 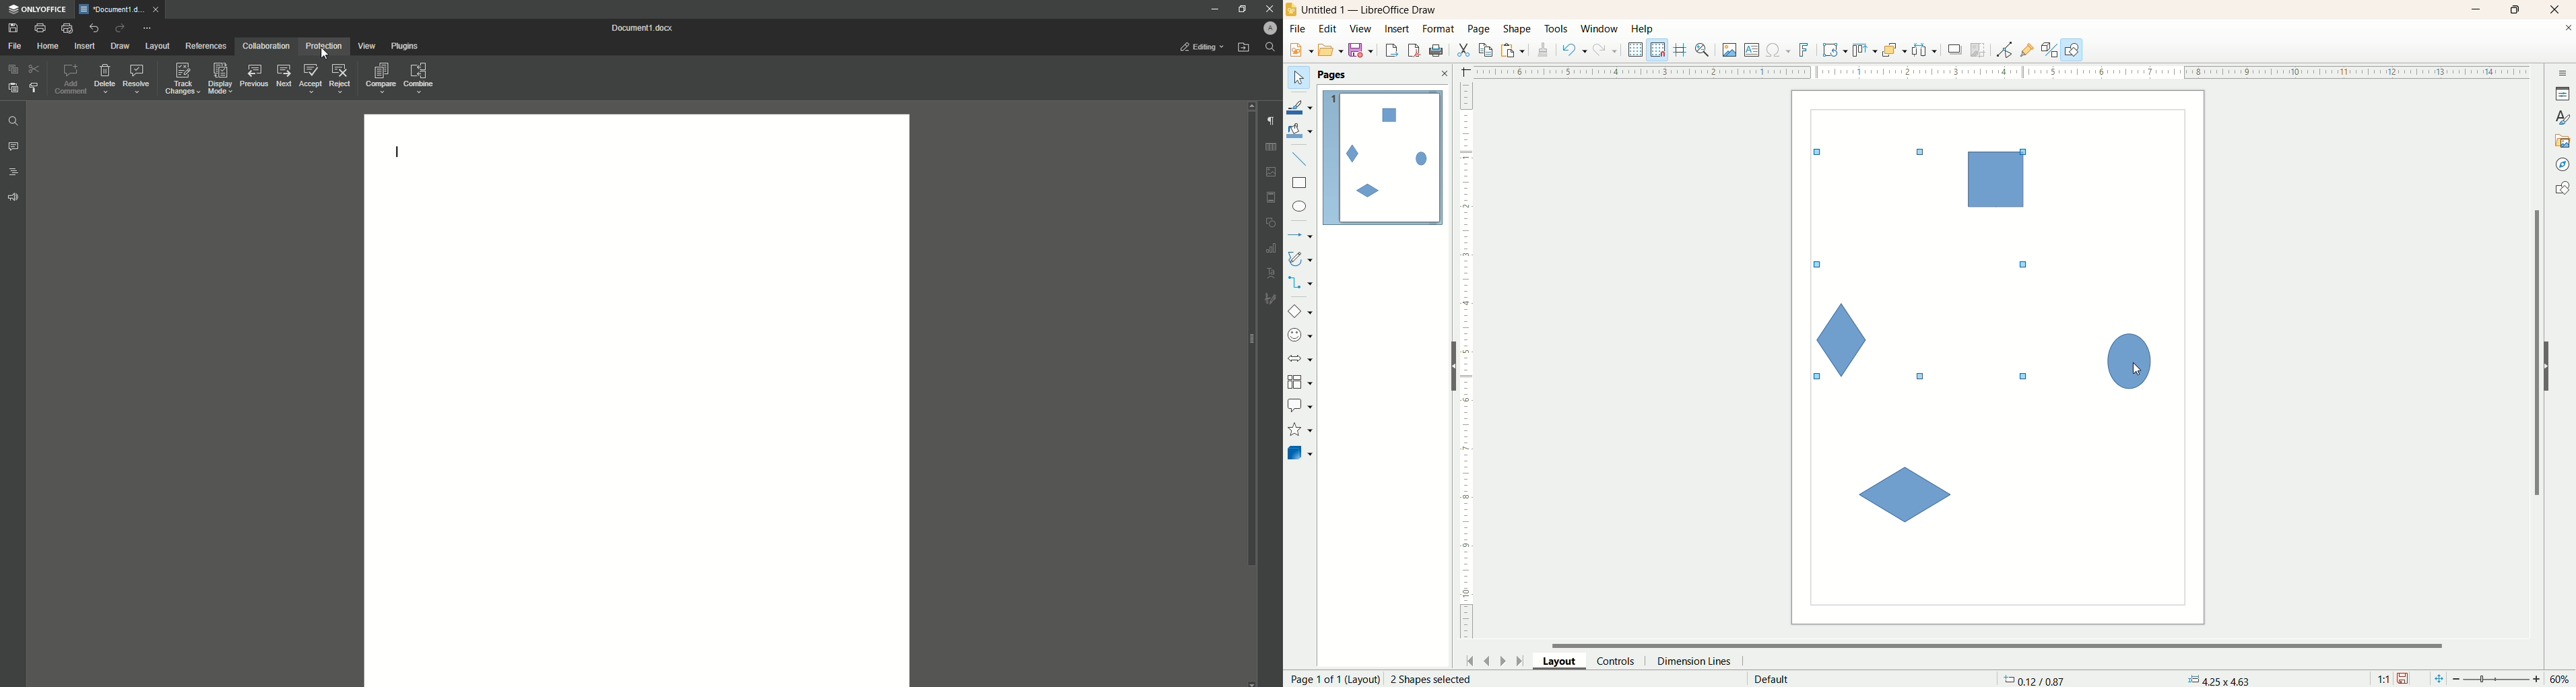 I want to click on allign object, so click(x=1865, y=51).